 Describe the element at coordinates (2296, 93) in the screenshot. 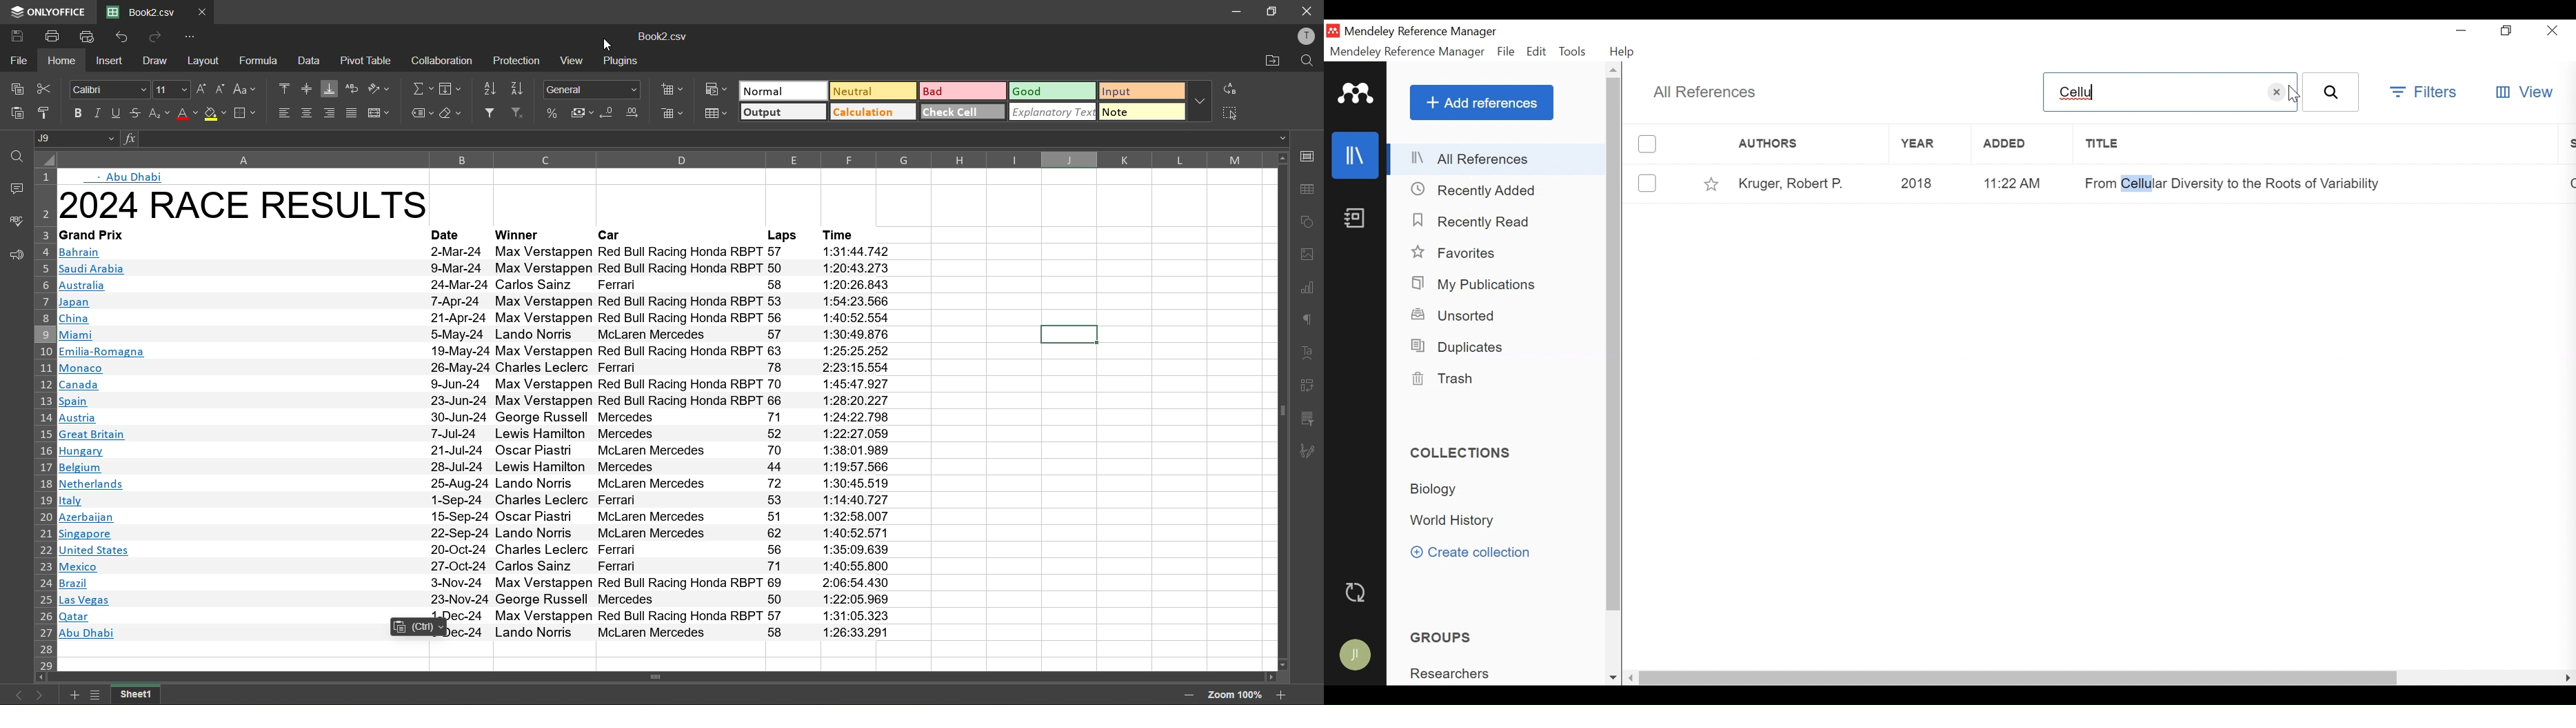

I see `cursor` at that location.